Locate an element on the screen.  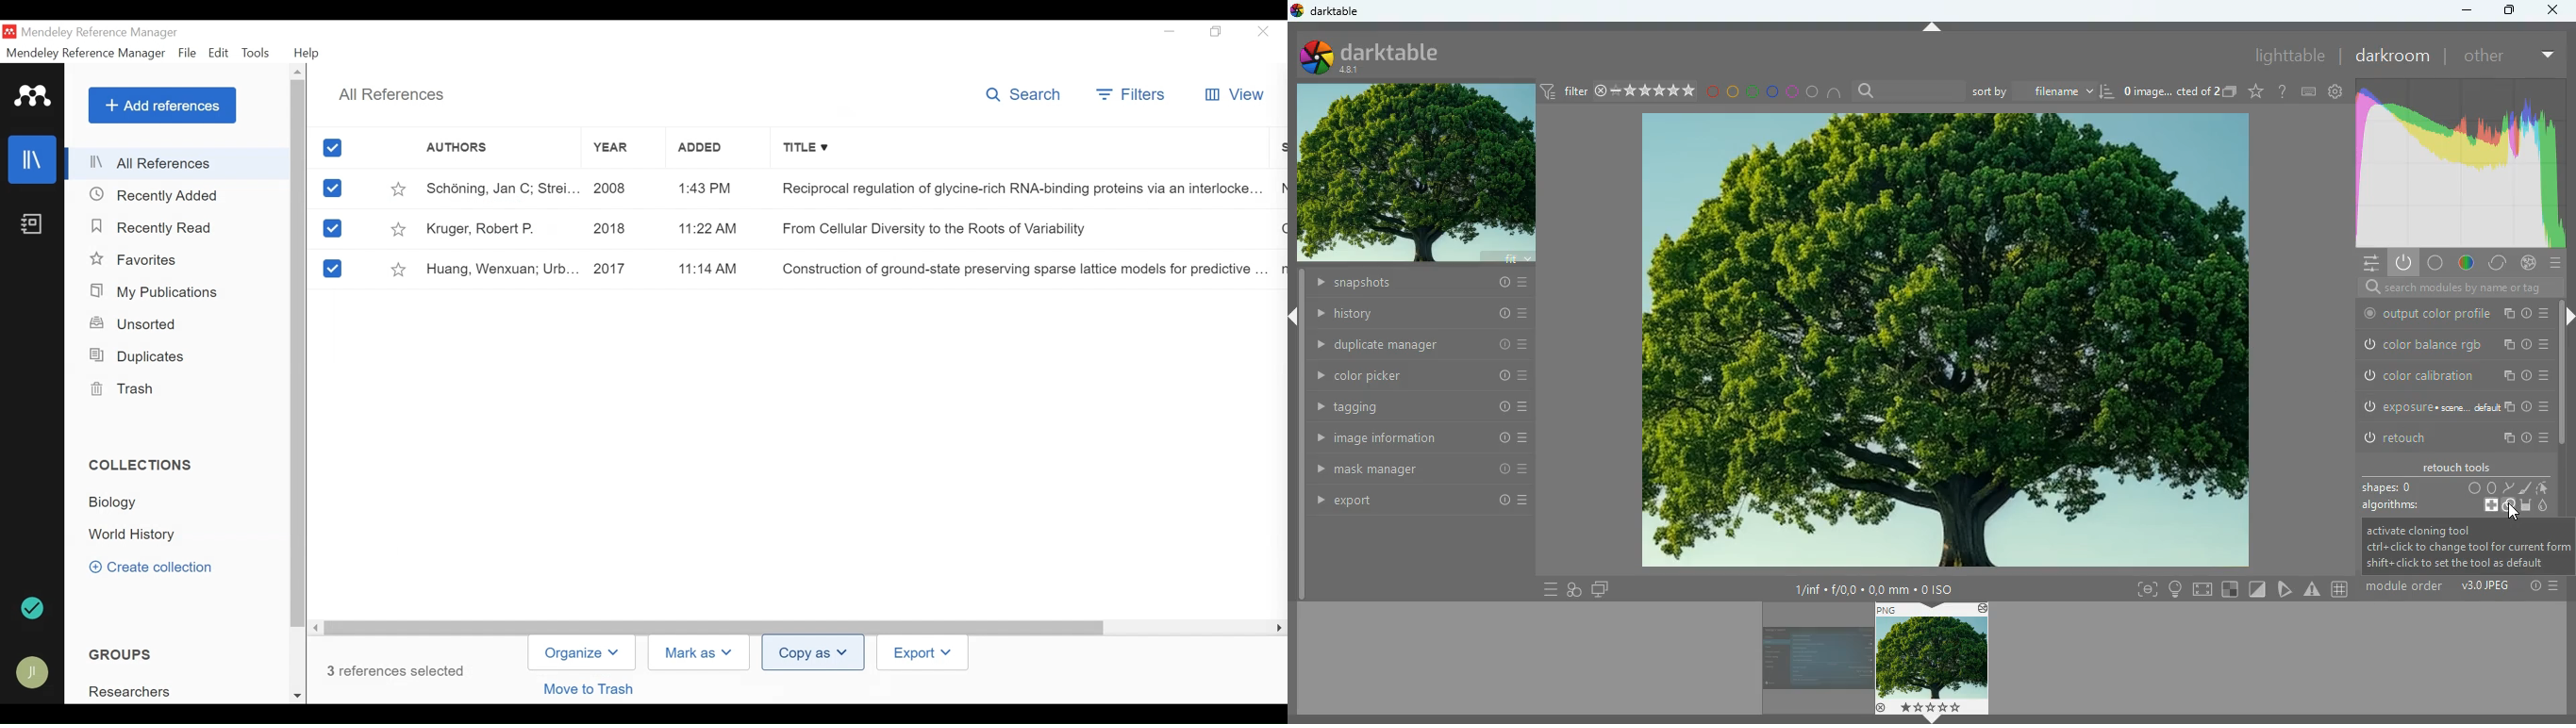
keyboard is located at coordinates (2308, 93).